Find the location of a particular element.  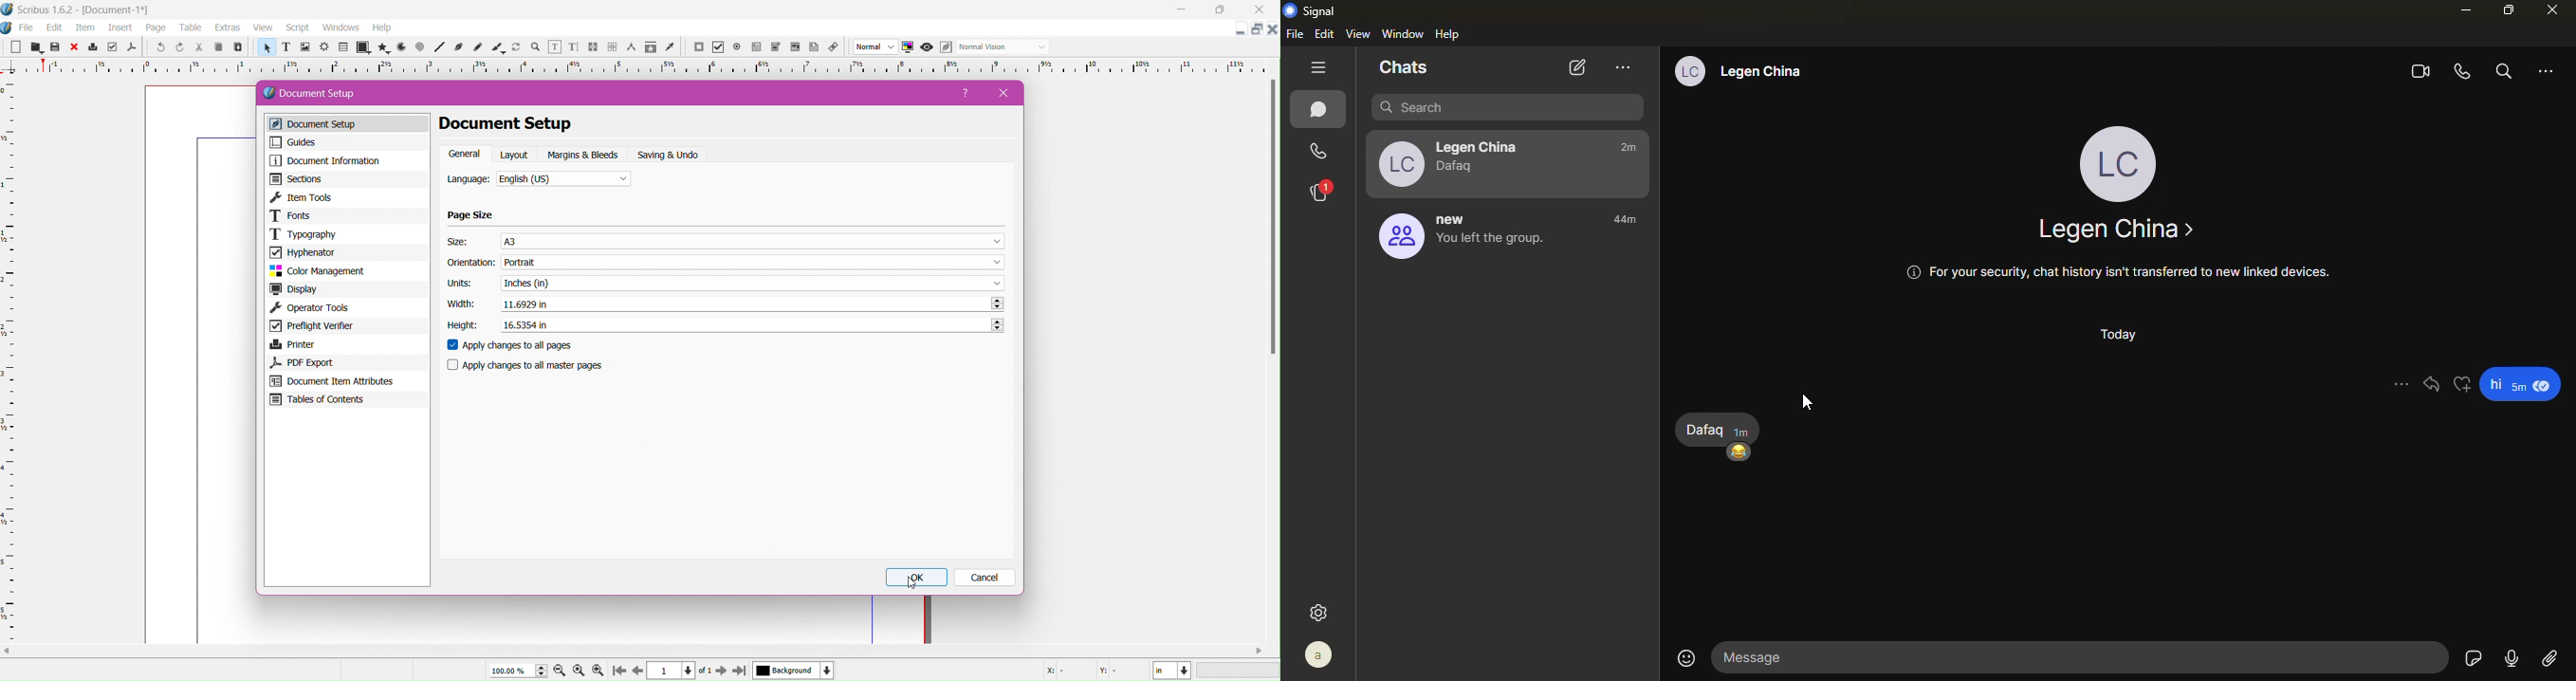

Set the Width is located at coordinates (752, 304).